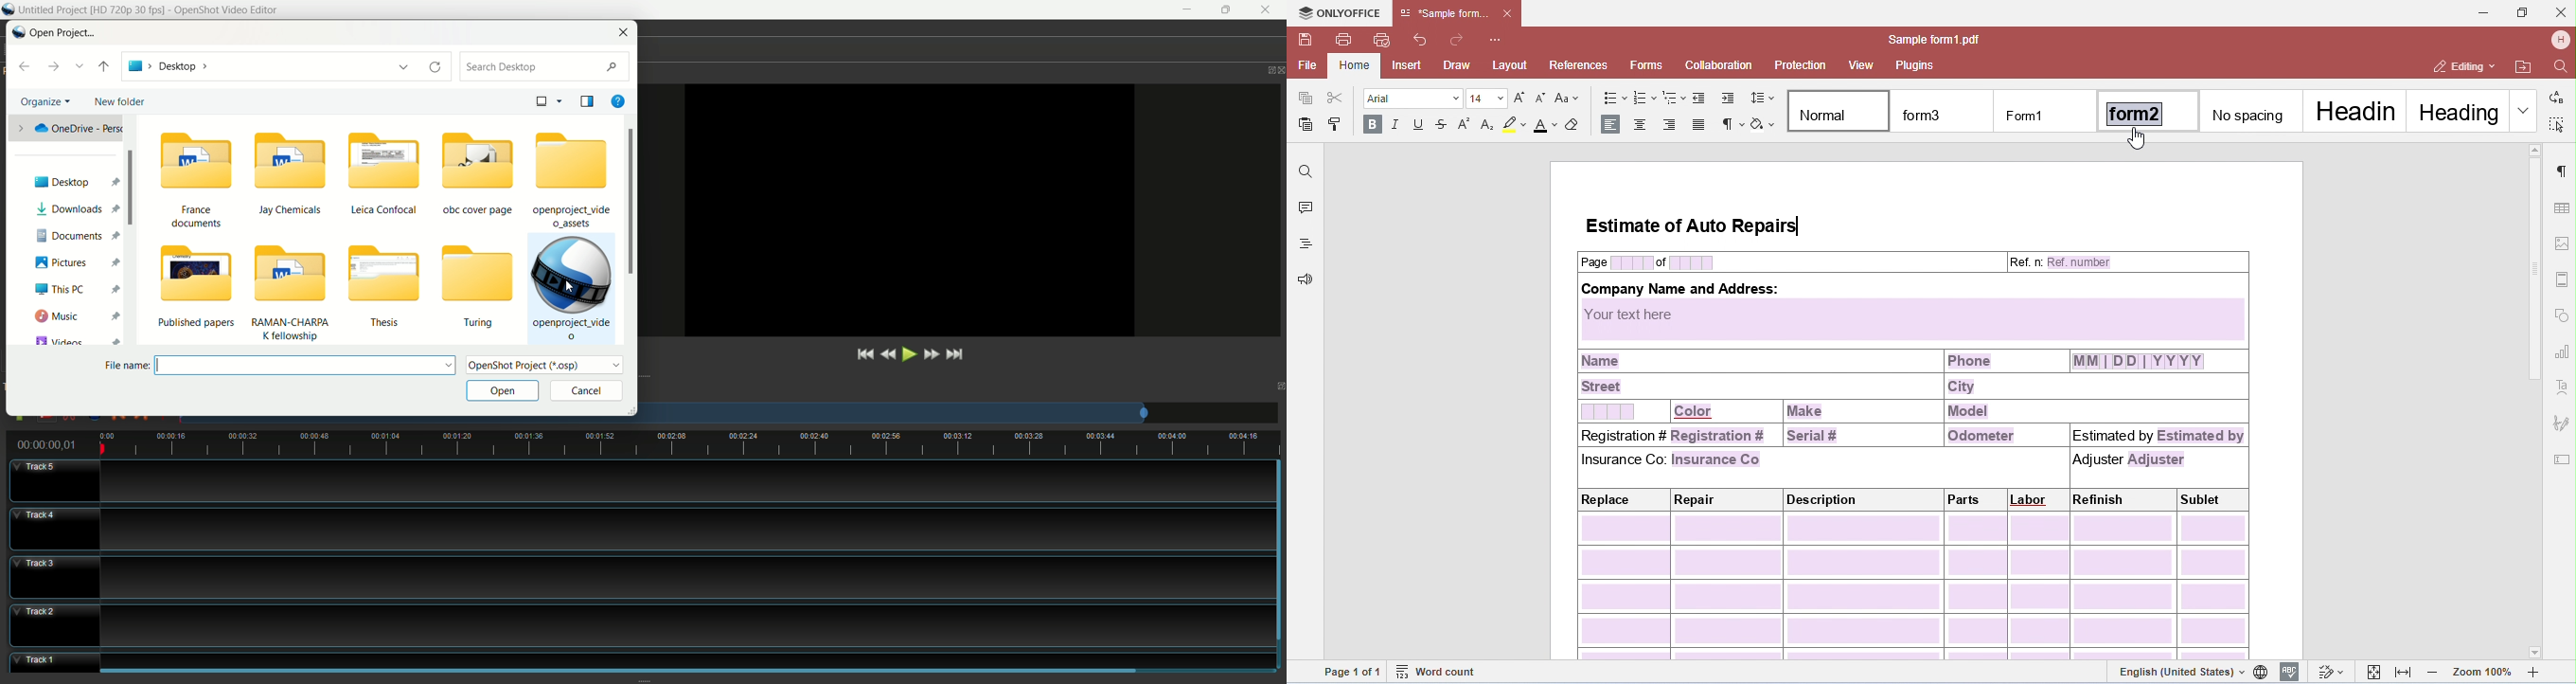 The image size is (2576, 700). I want to click on track 5, so click(641, 482).